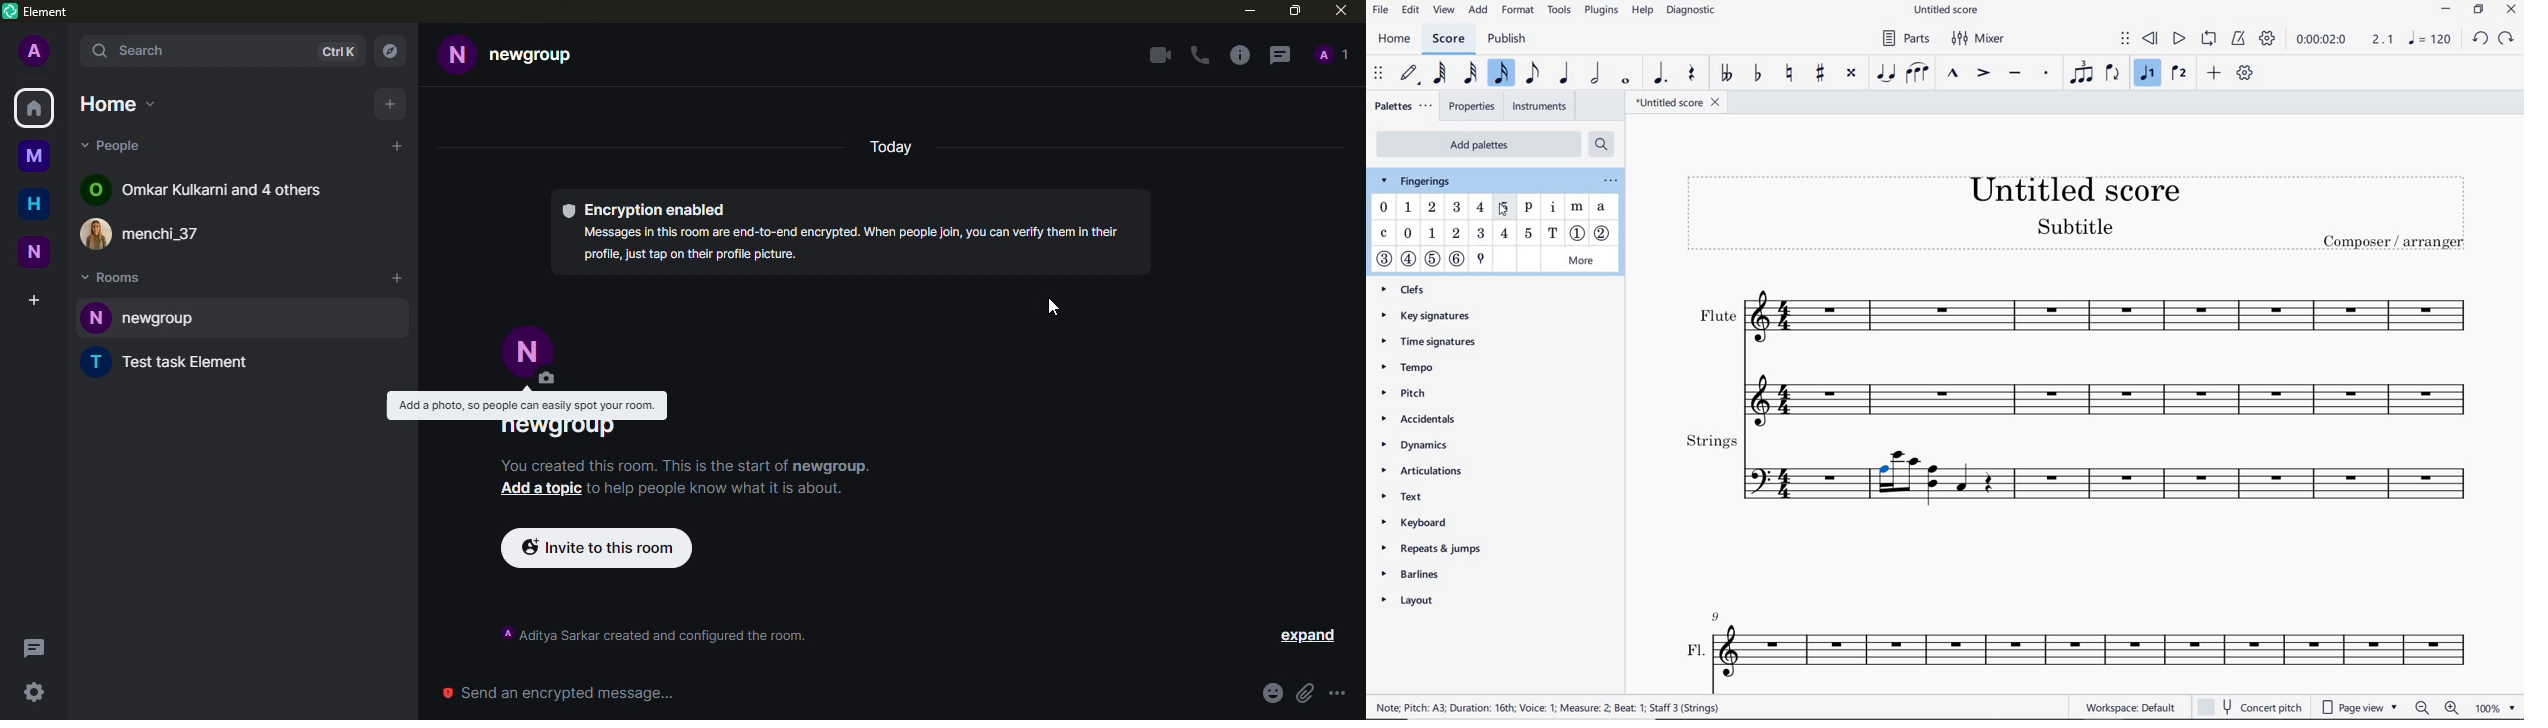 Image resolution: width=2548 pixels, height=728 pixels. What do you see at coordinates (98, 233) in the screenshot?
I see `Profile image` at bounding box center [98, 233].